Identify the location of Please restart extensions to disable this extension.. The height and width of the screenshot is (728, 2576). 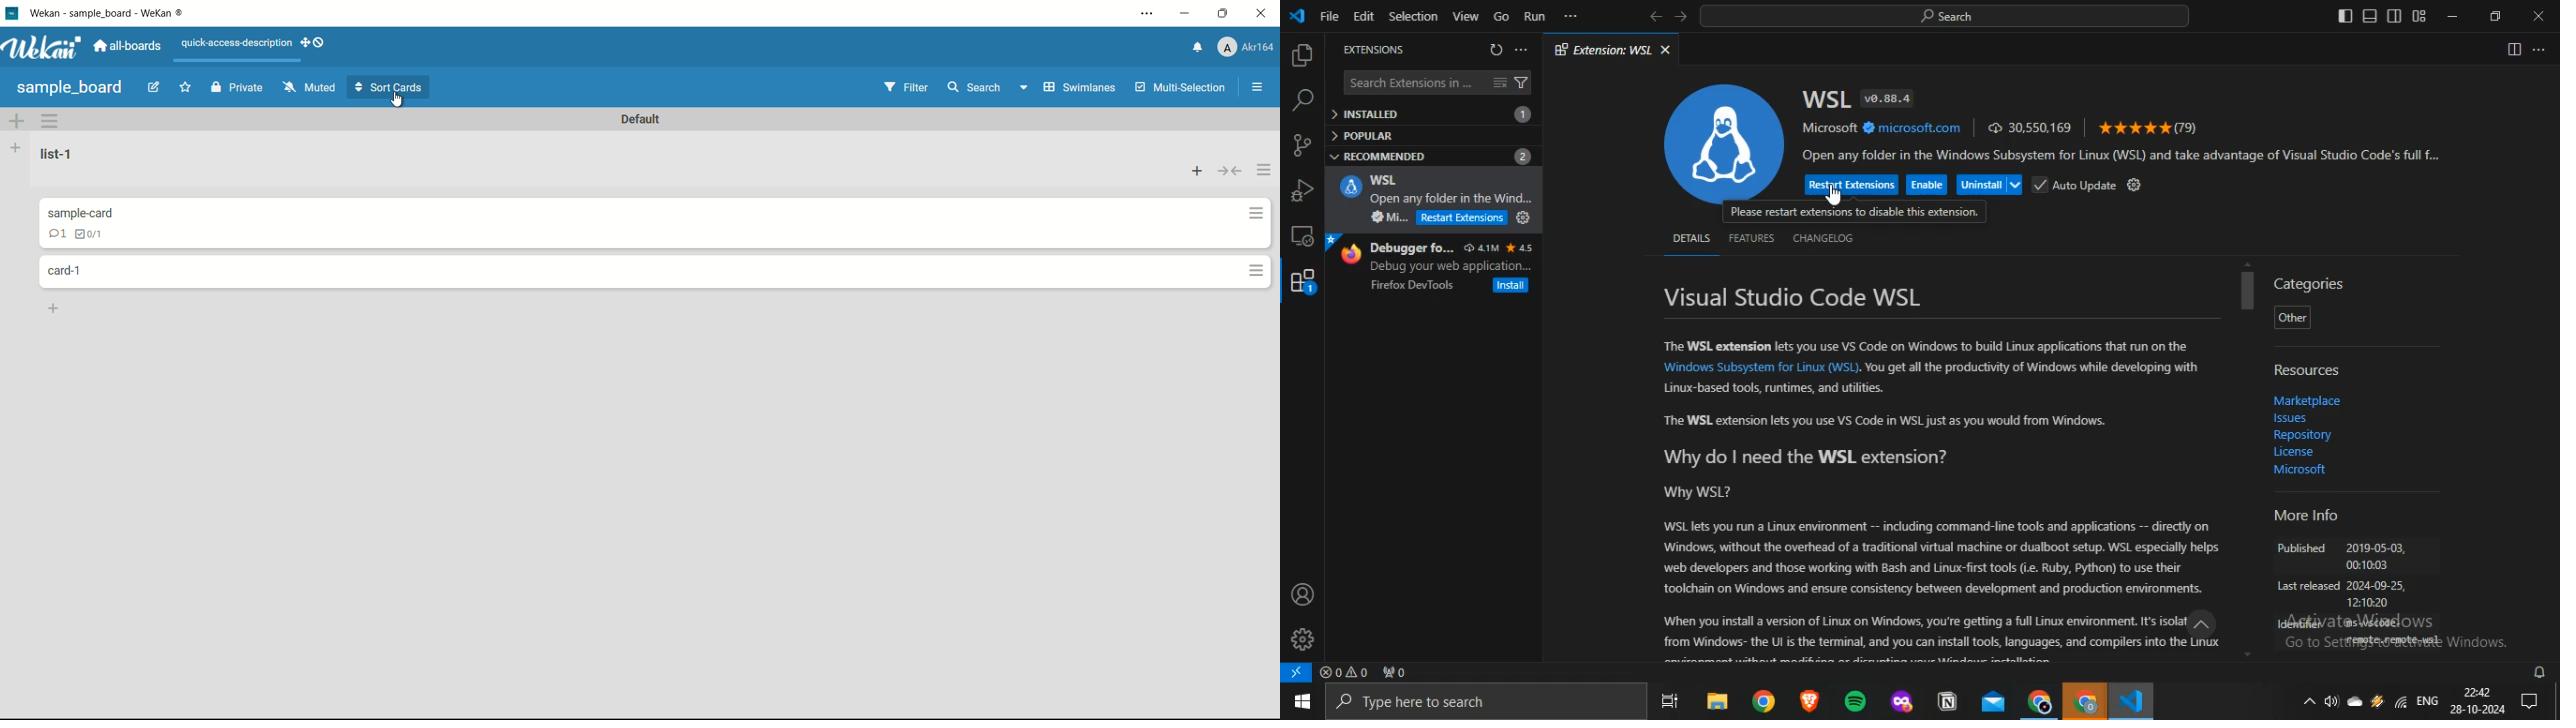
(1855, 213).